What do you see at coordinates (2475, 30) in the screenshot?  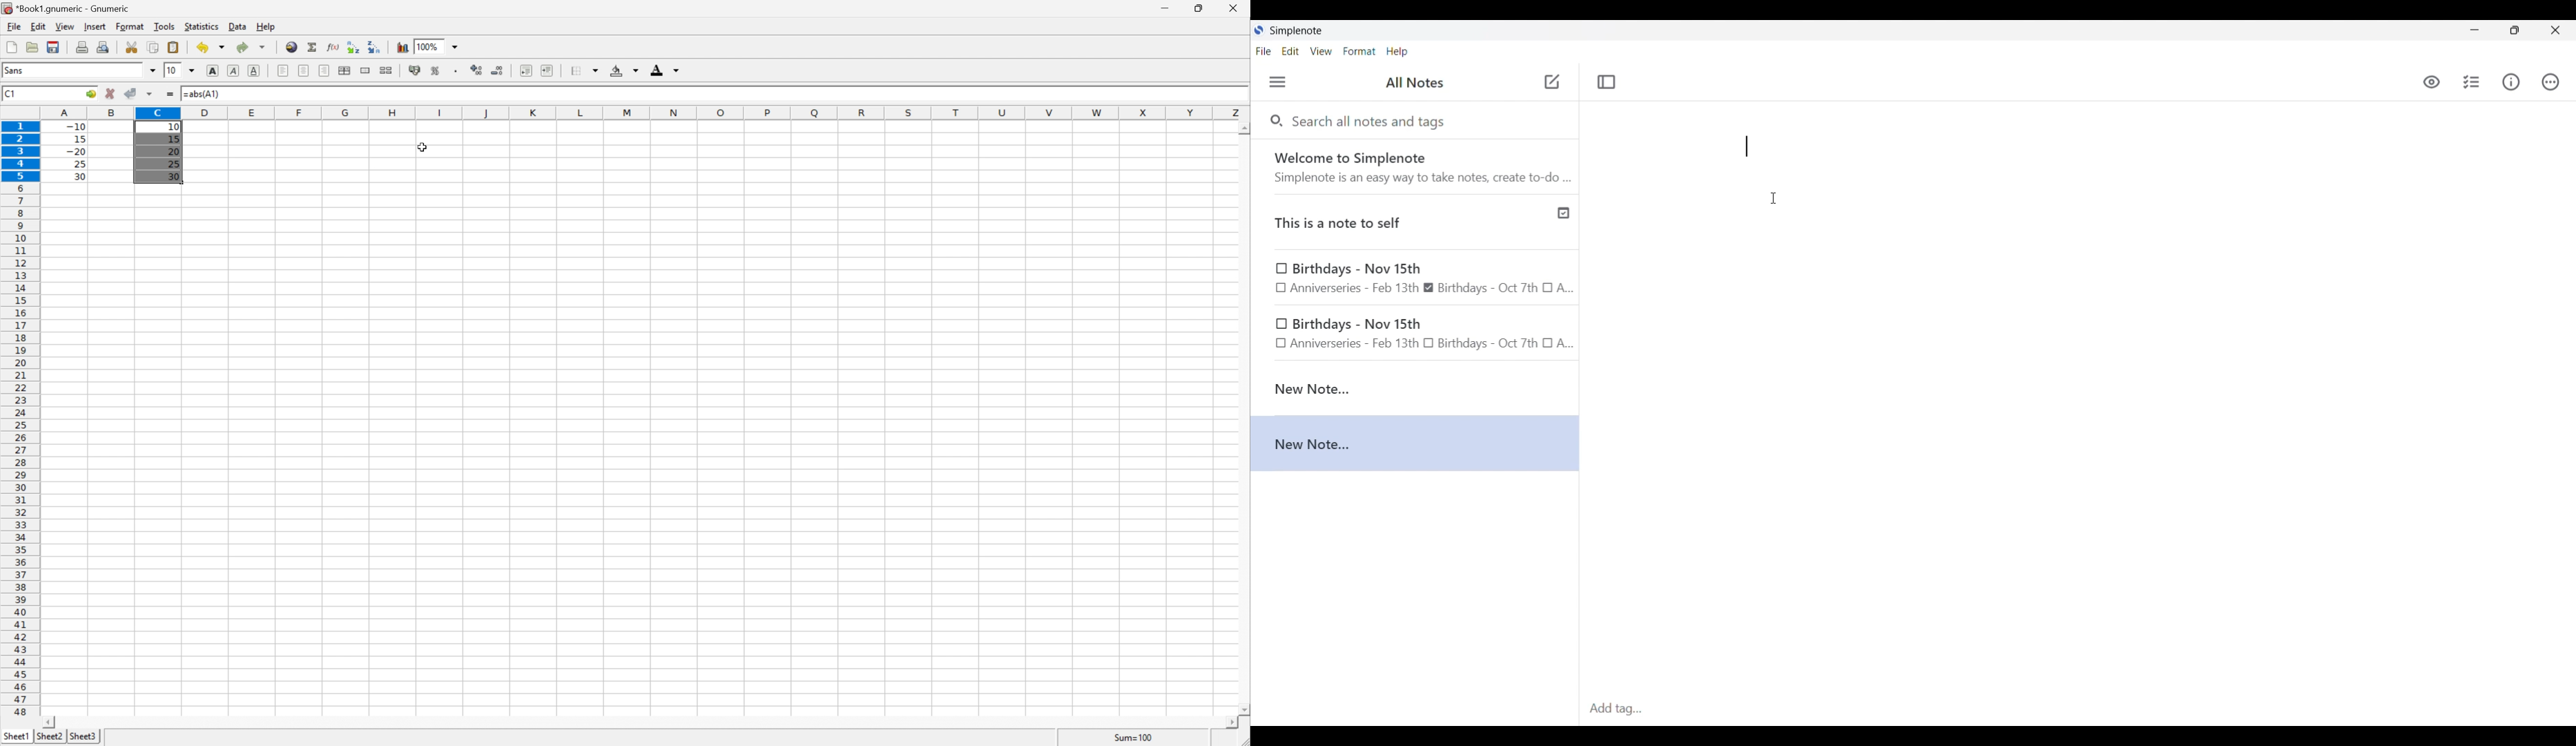 I see `Minimize` at bounding box center [2475, 30].